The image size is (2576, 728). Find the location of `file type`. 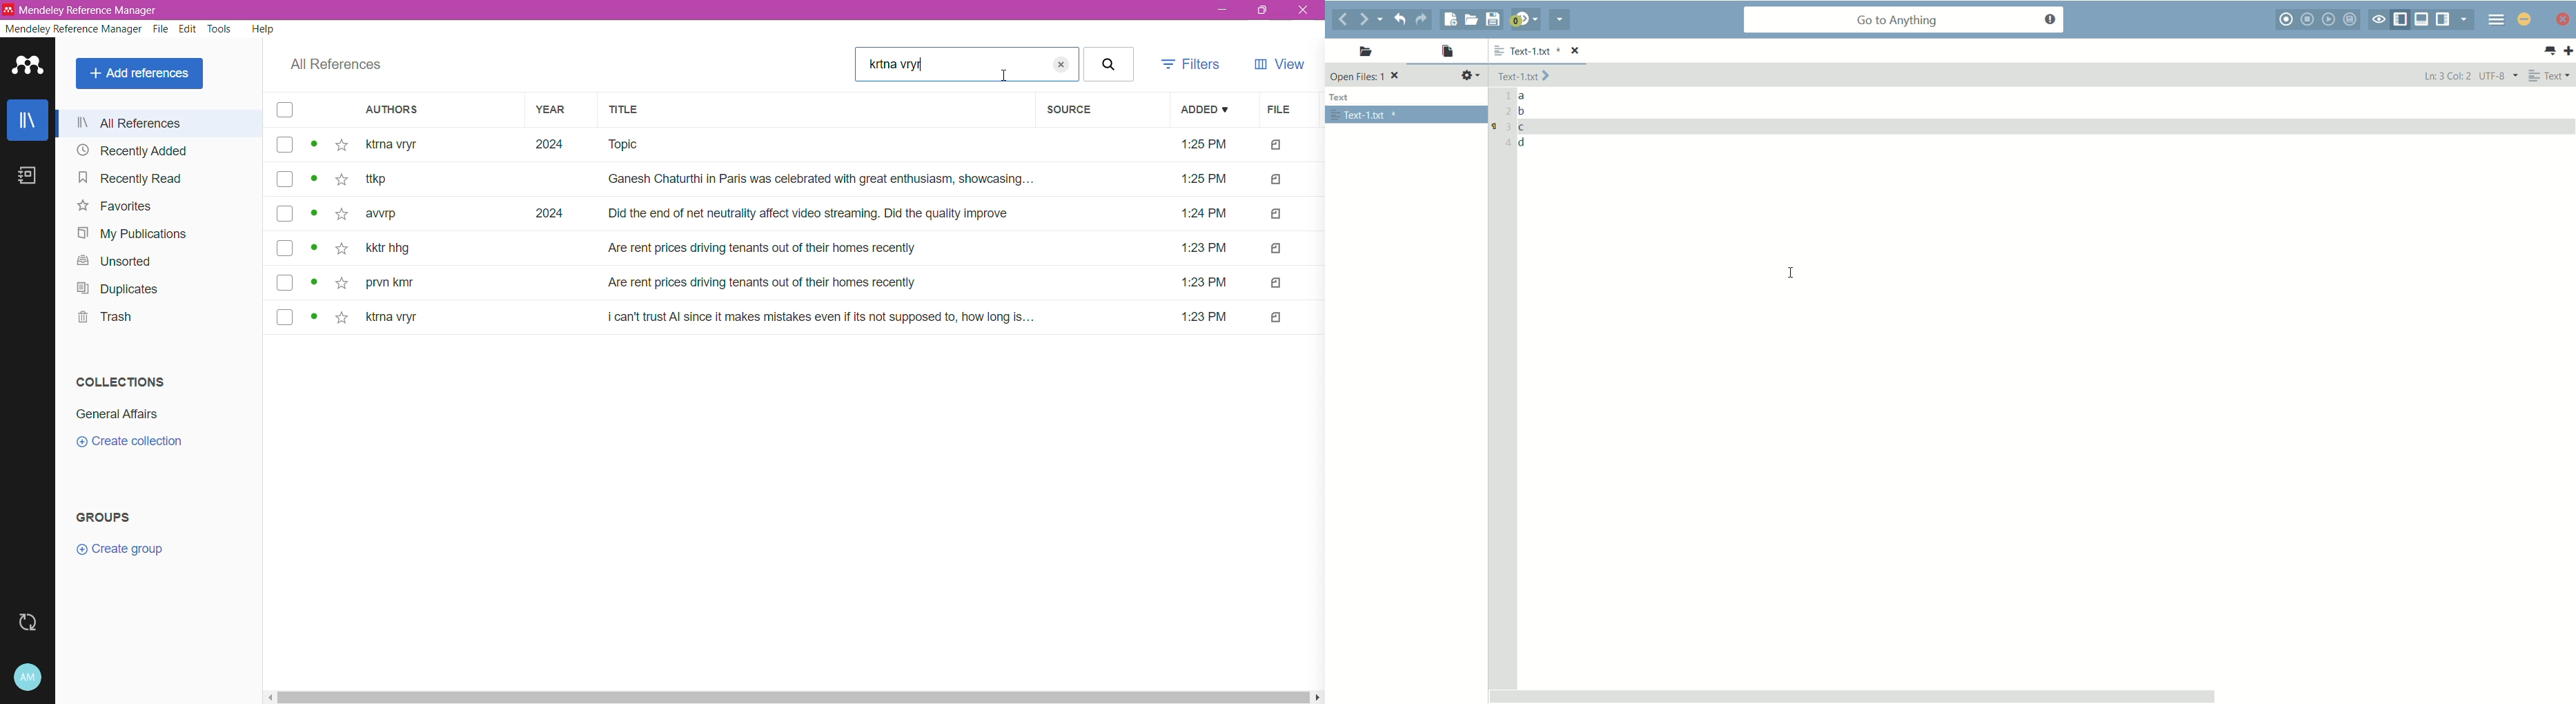

file type is located at coordinates (1277, 214).